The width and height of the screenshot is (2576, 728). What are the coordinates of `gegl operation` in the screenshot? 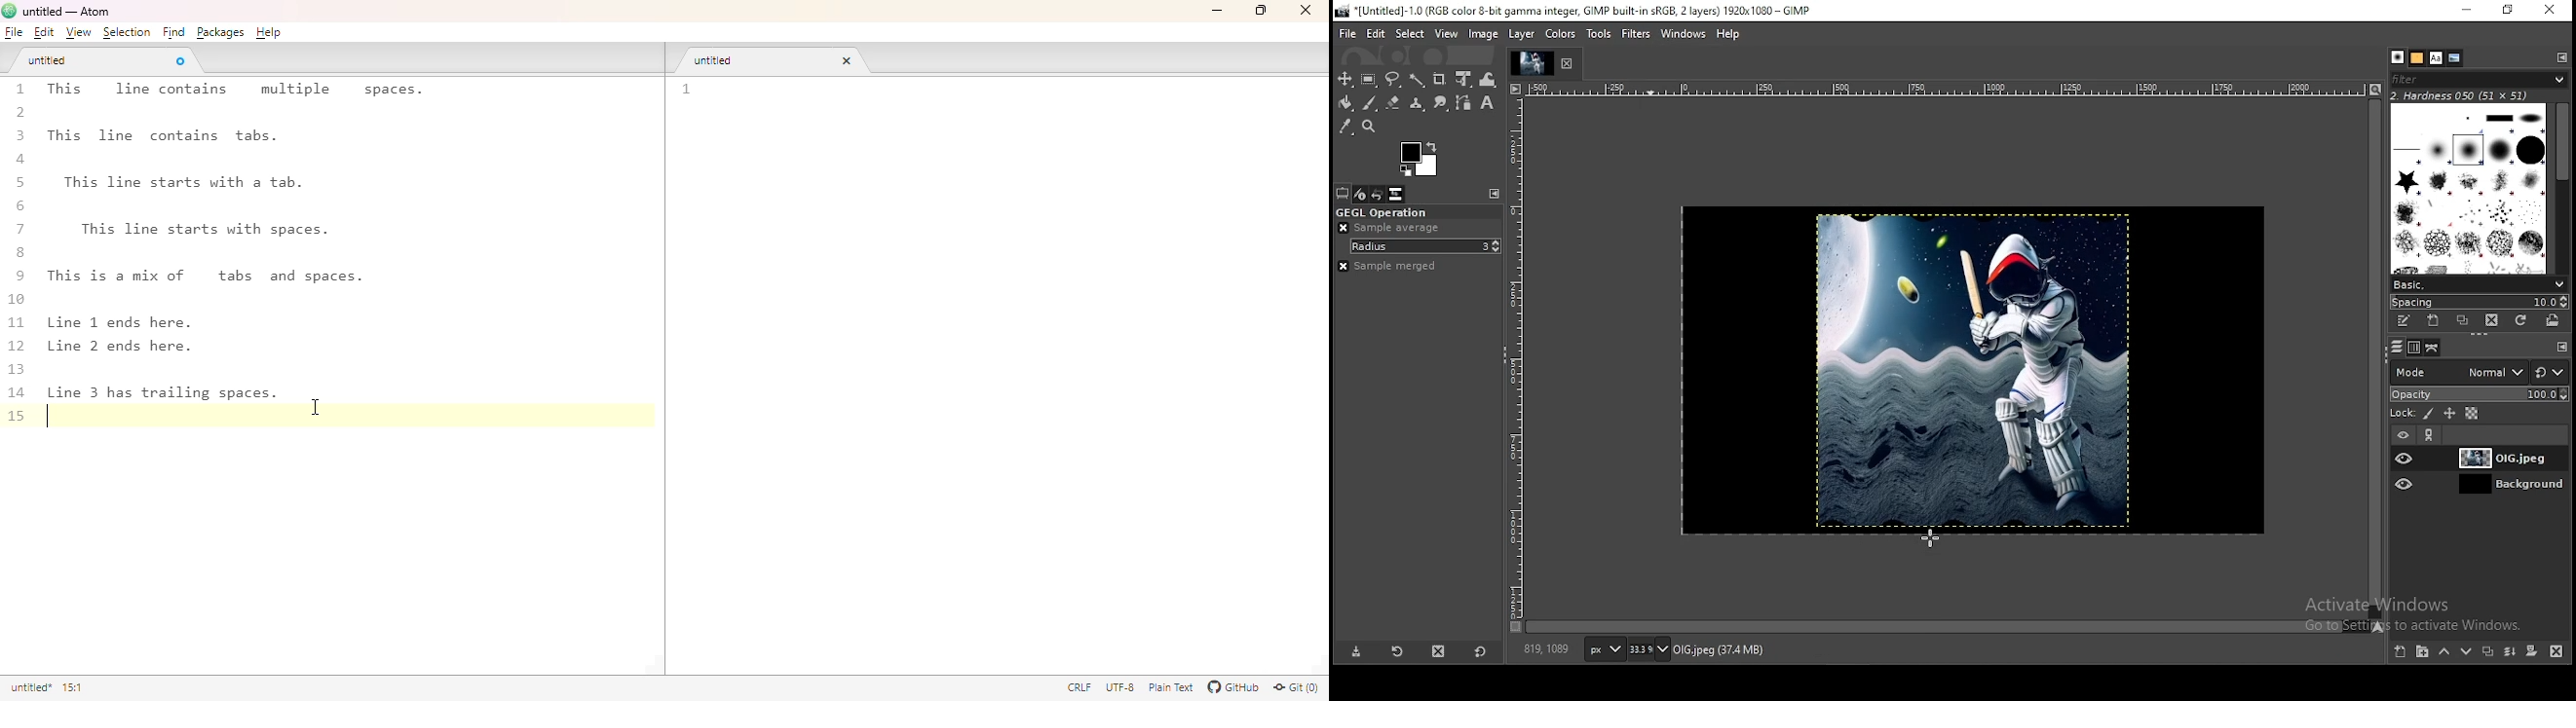 It's located at (1416, 212).